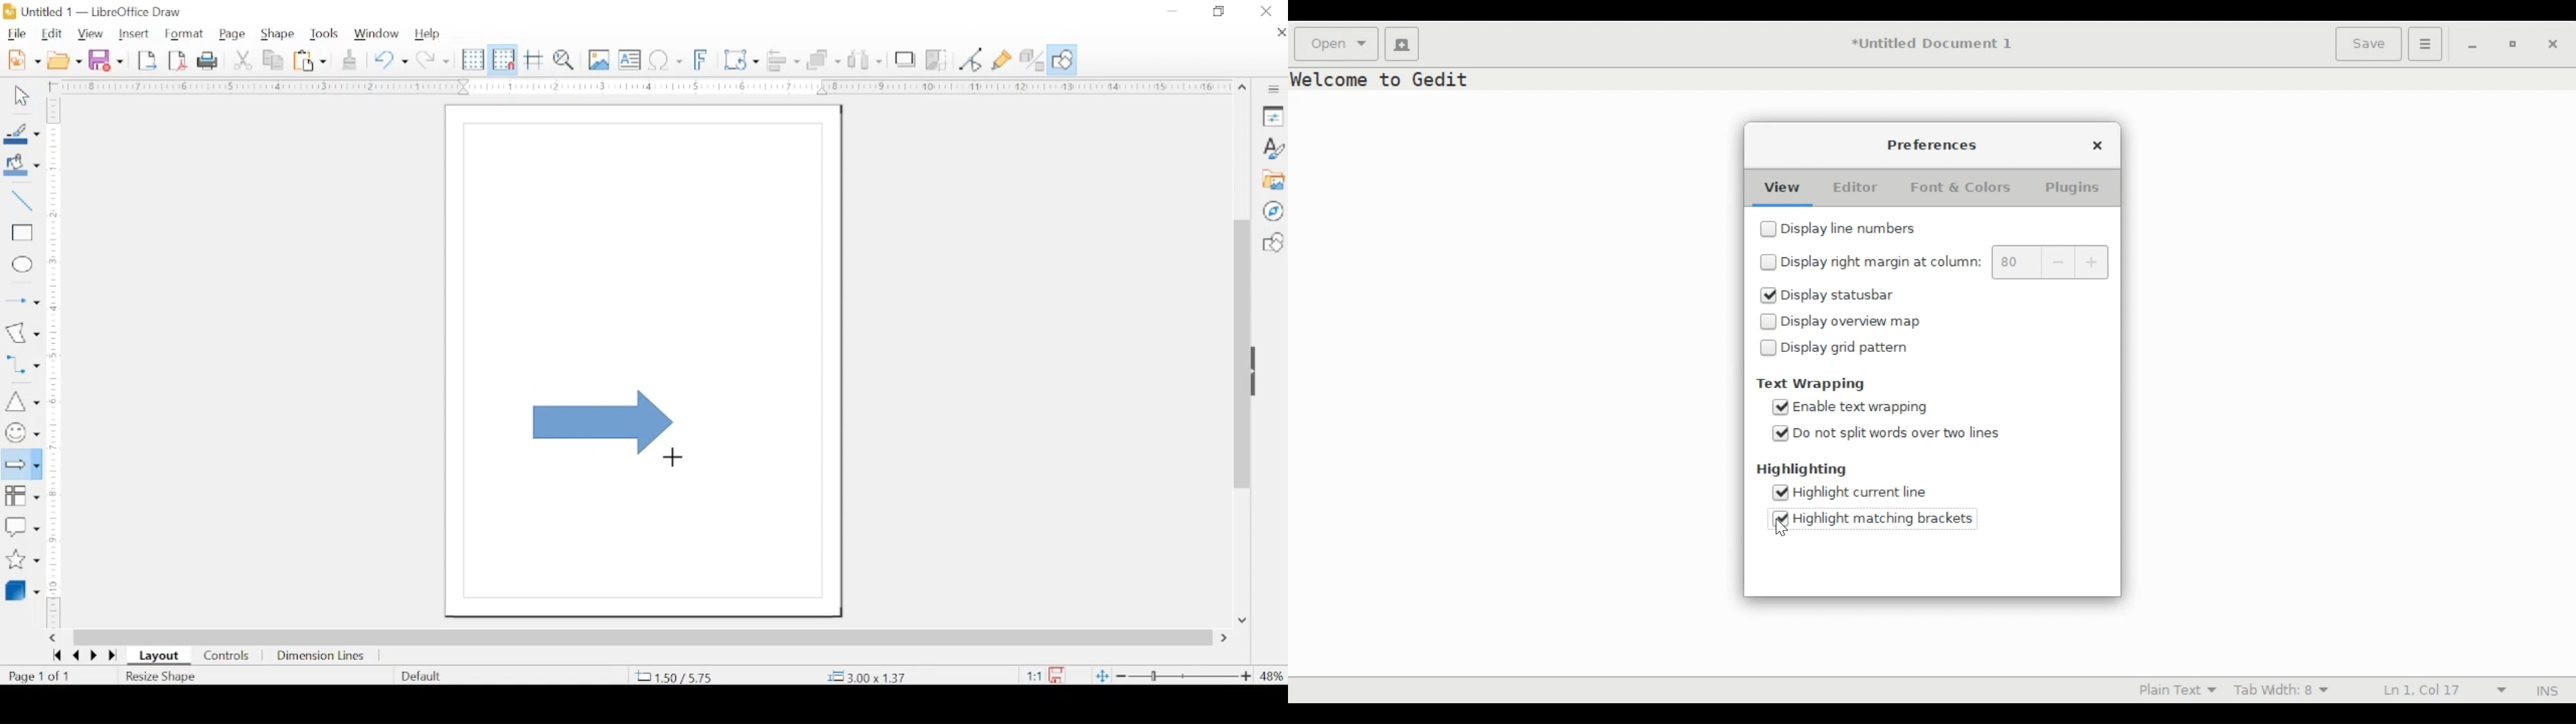 This screenshot has height=728, width=2576. I want to click on close, so click(1267, 11).